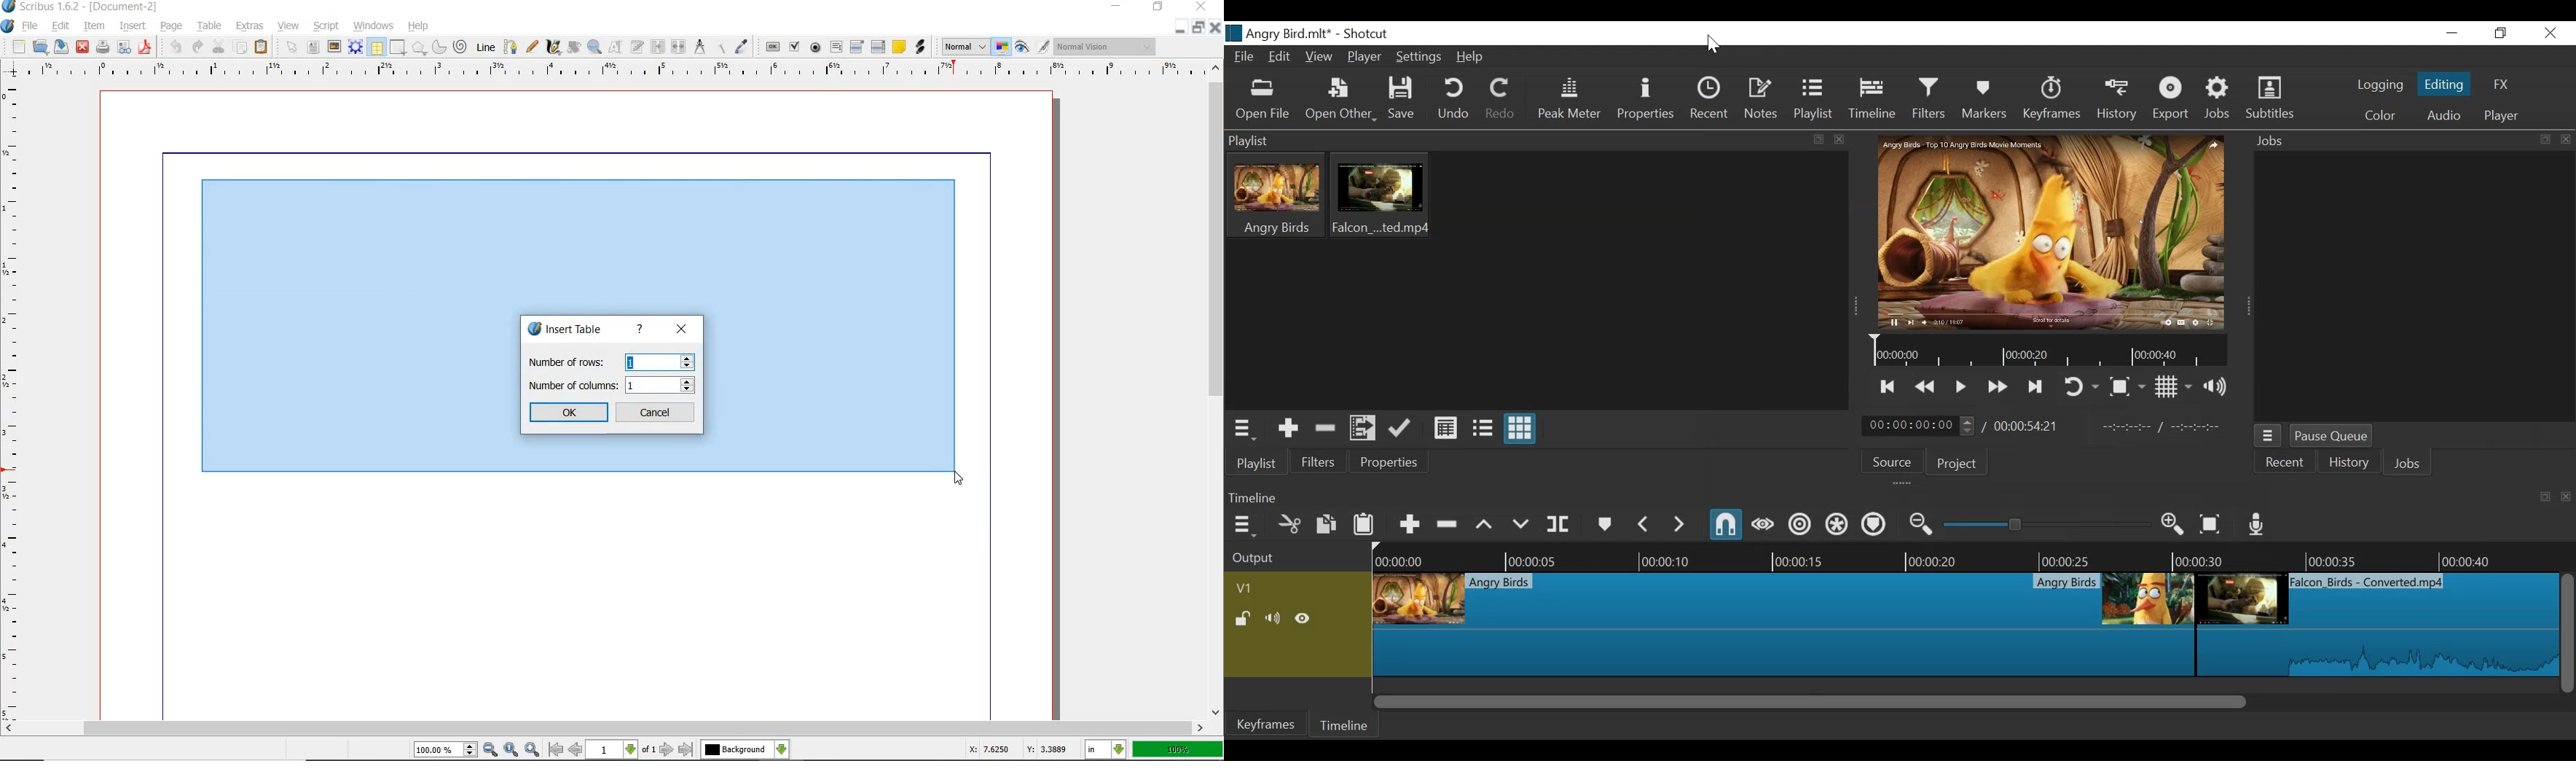 The image size is (2576, 784). I want to click on spiral, so click(460, 47).